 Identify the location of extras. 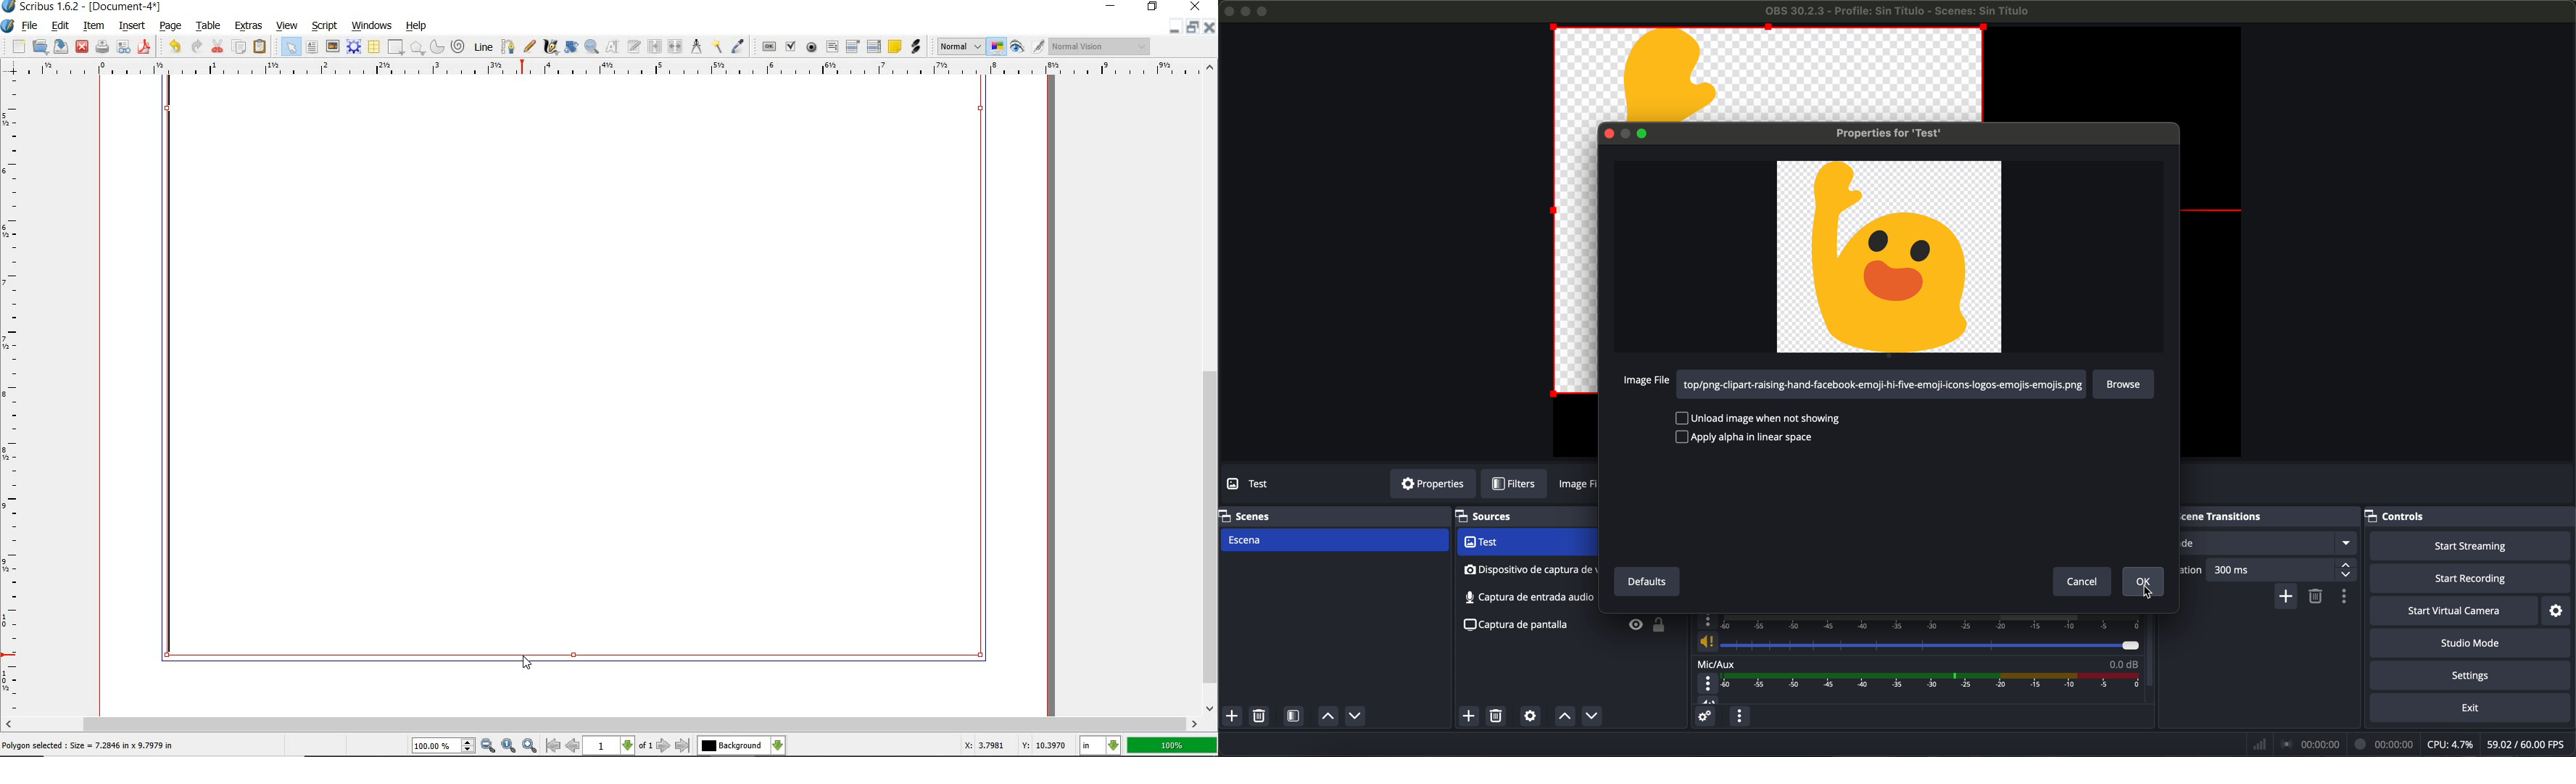
(247, 26).